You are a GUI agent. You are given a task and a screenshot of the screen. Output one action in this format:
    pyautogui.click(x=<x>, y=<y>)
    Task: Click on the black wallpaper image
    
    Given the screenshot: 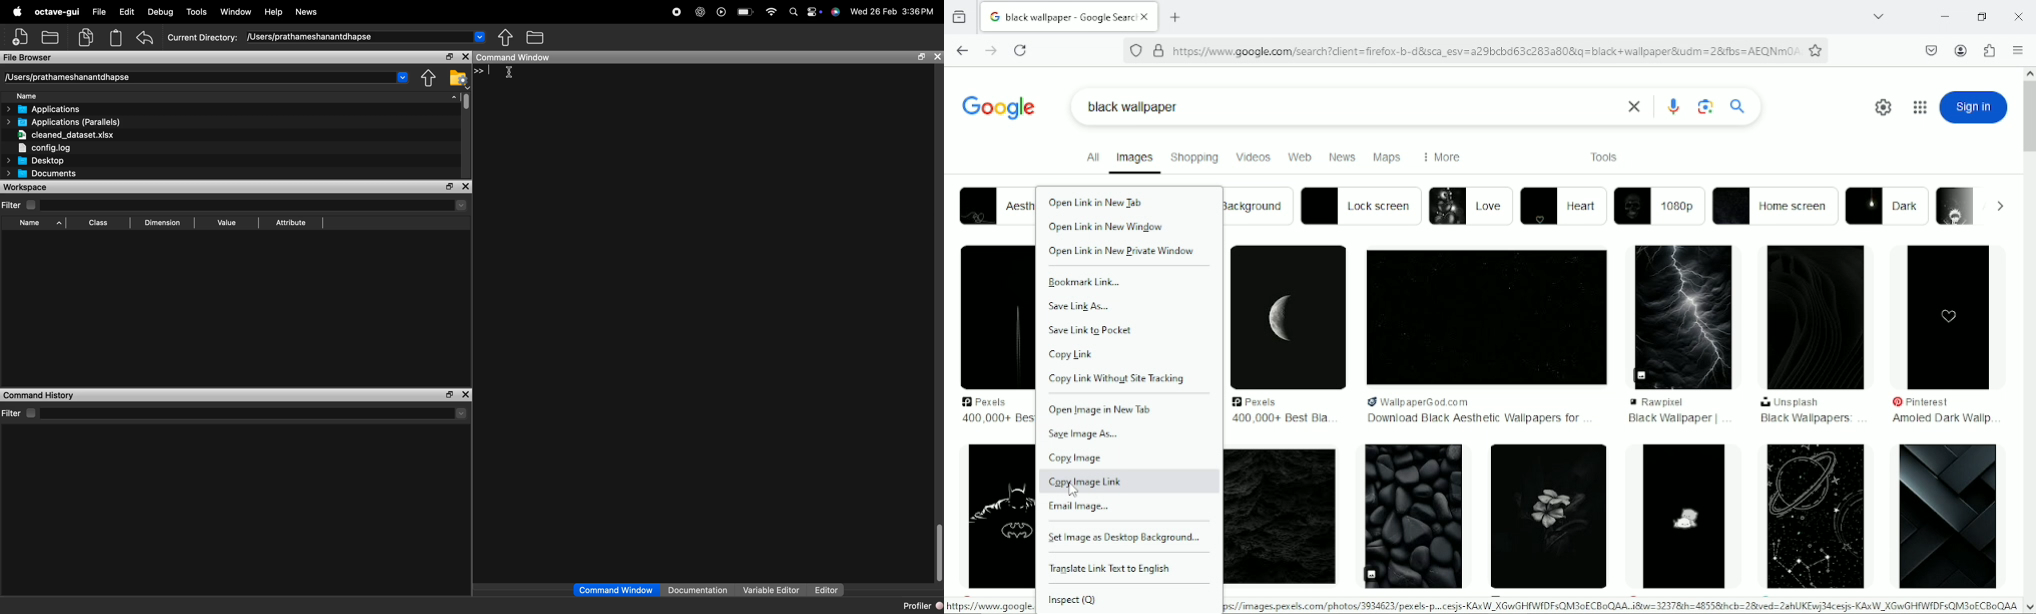 What is the action you would take?
    pyautogui.click(x=999, y=517)
    